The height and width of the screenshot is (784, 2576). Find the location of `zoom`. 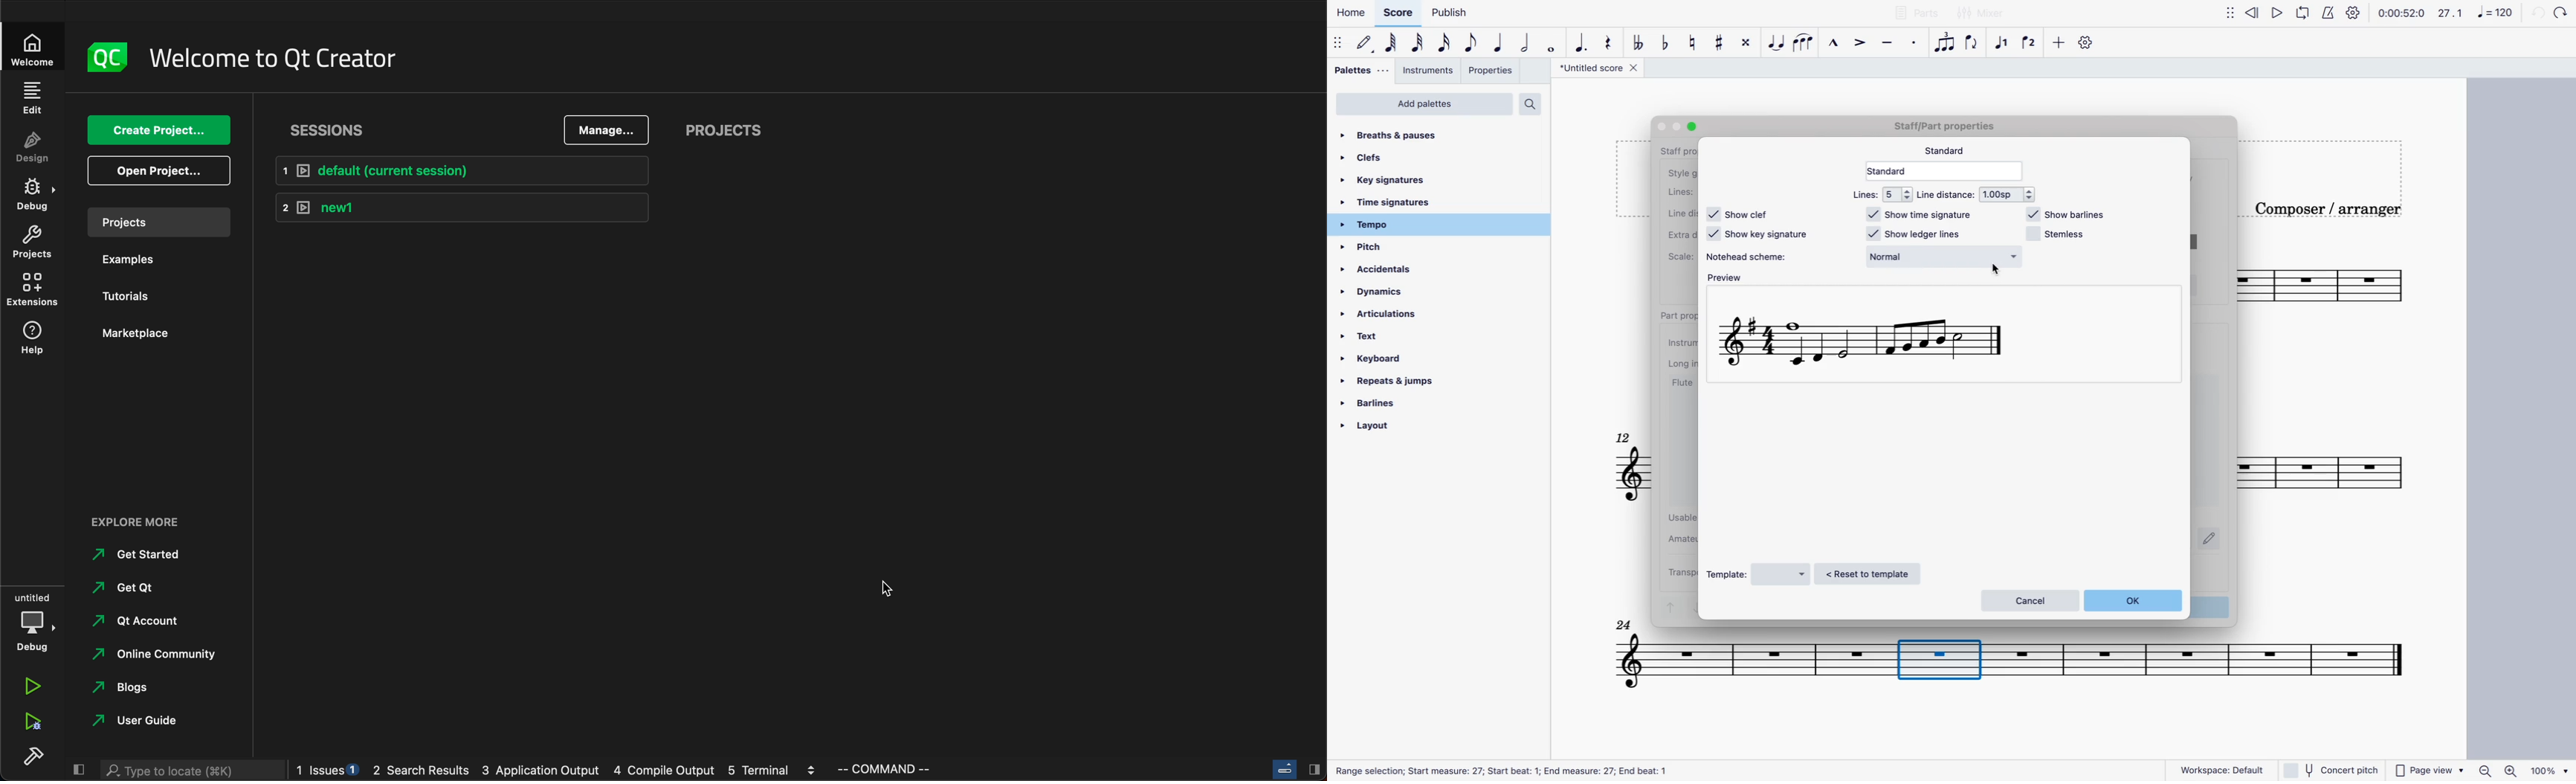

zoom is located at coordinates (2522, 769).